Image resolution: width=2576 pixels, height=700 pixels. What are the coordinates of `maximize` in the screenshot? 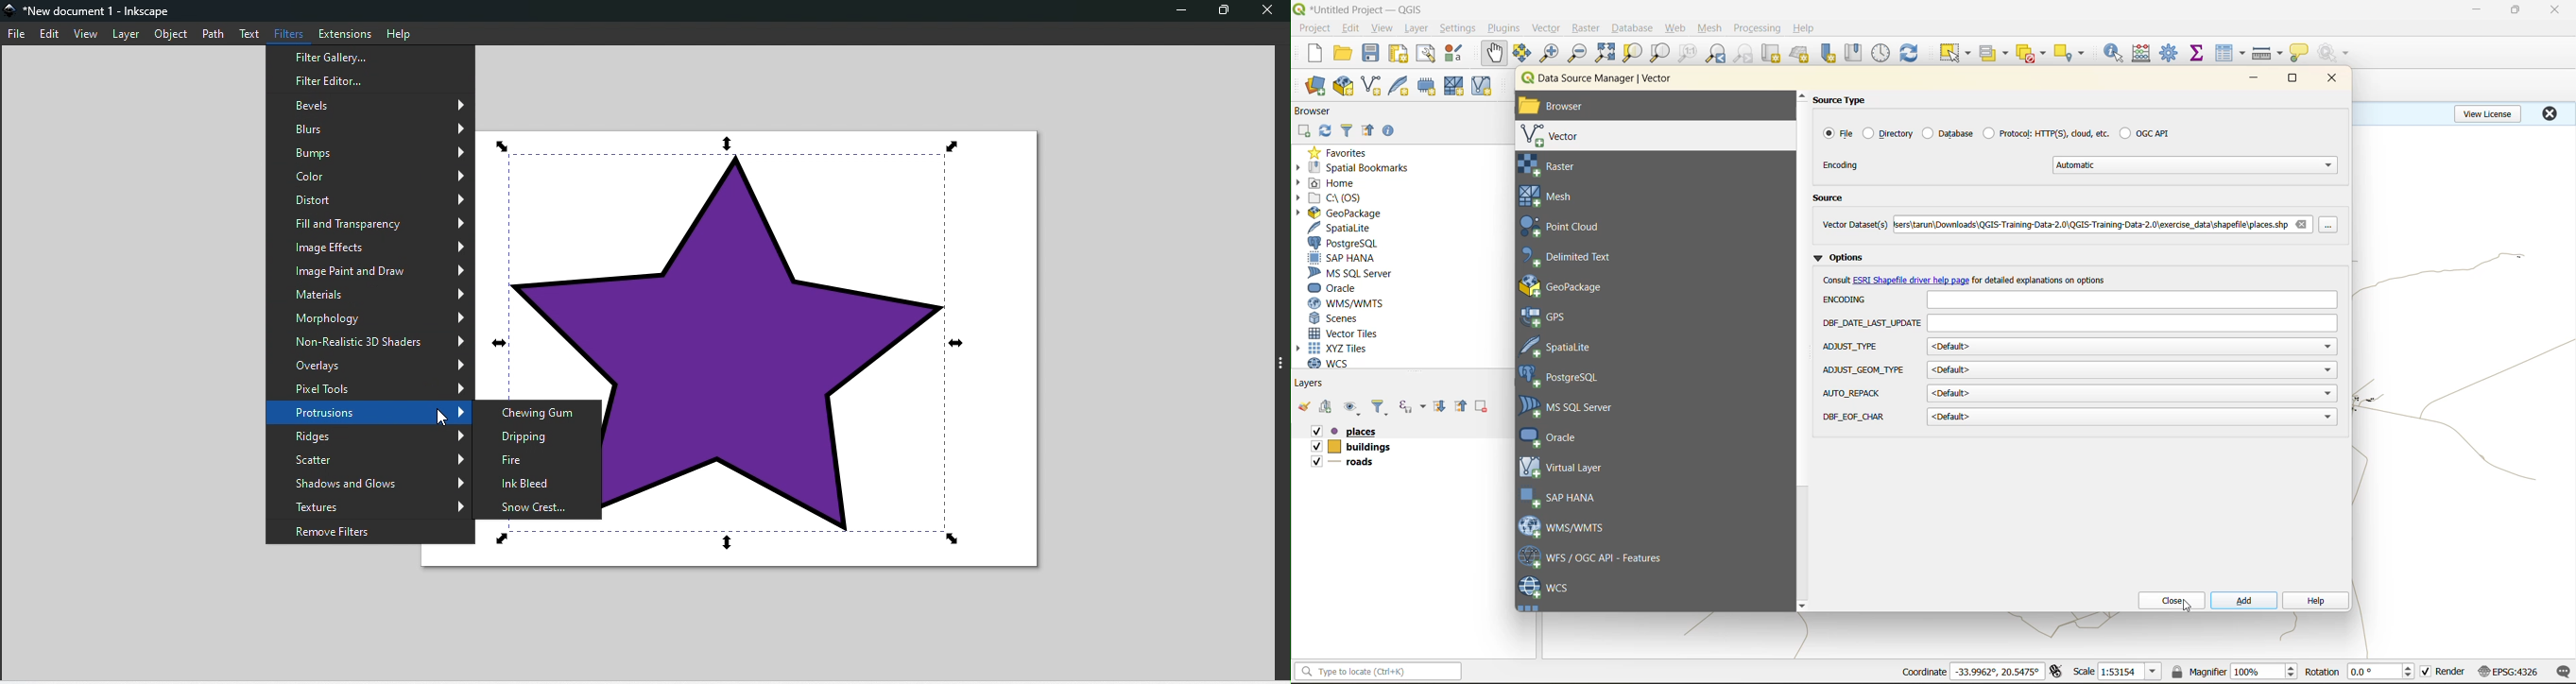 It's located at (2294, 81).